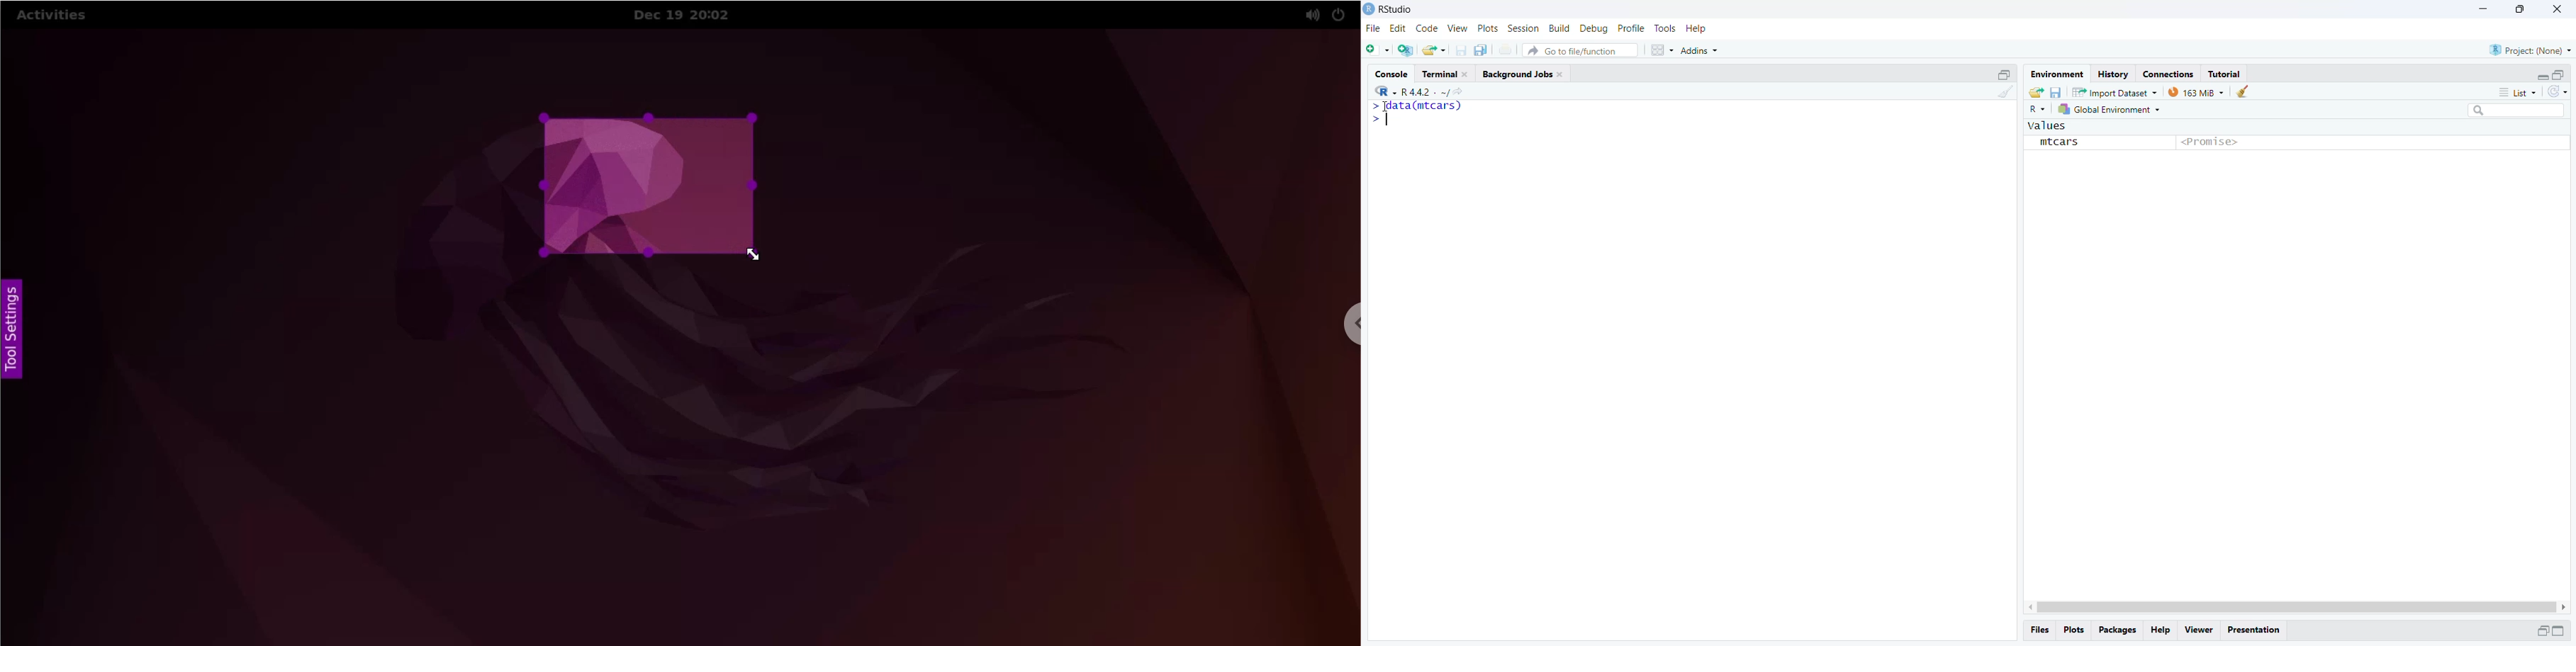  Describe the element at coordinates (1378, 49) in the screenshot. I see `add file as` at that location.